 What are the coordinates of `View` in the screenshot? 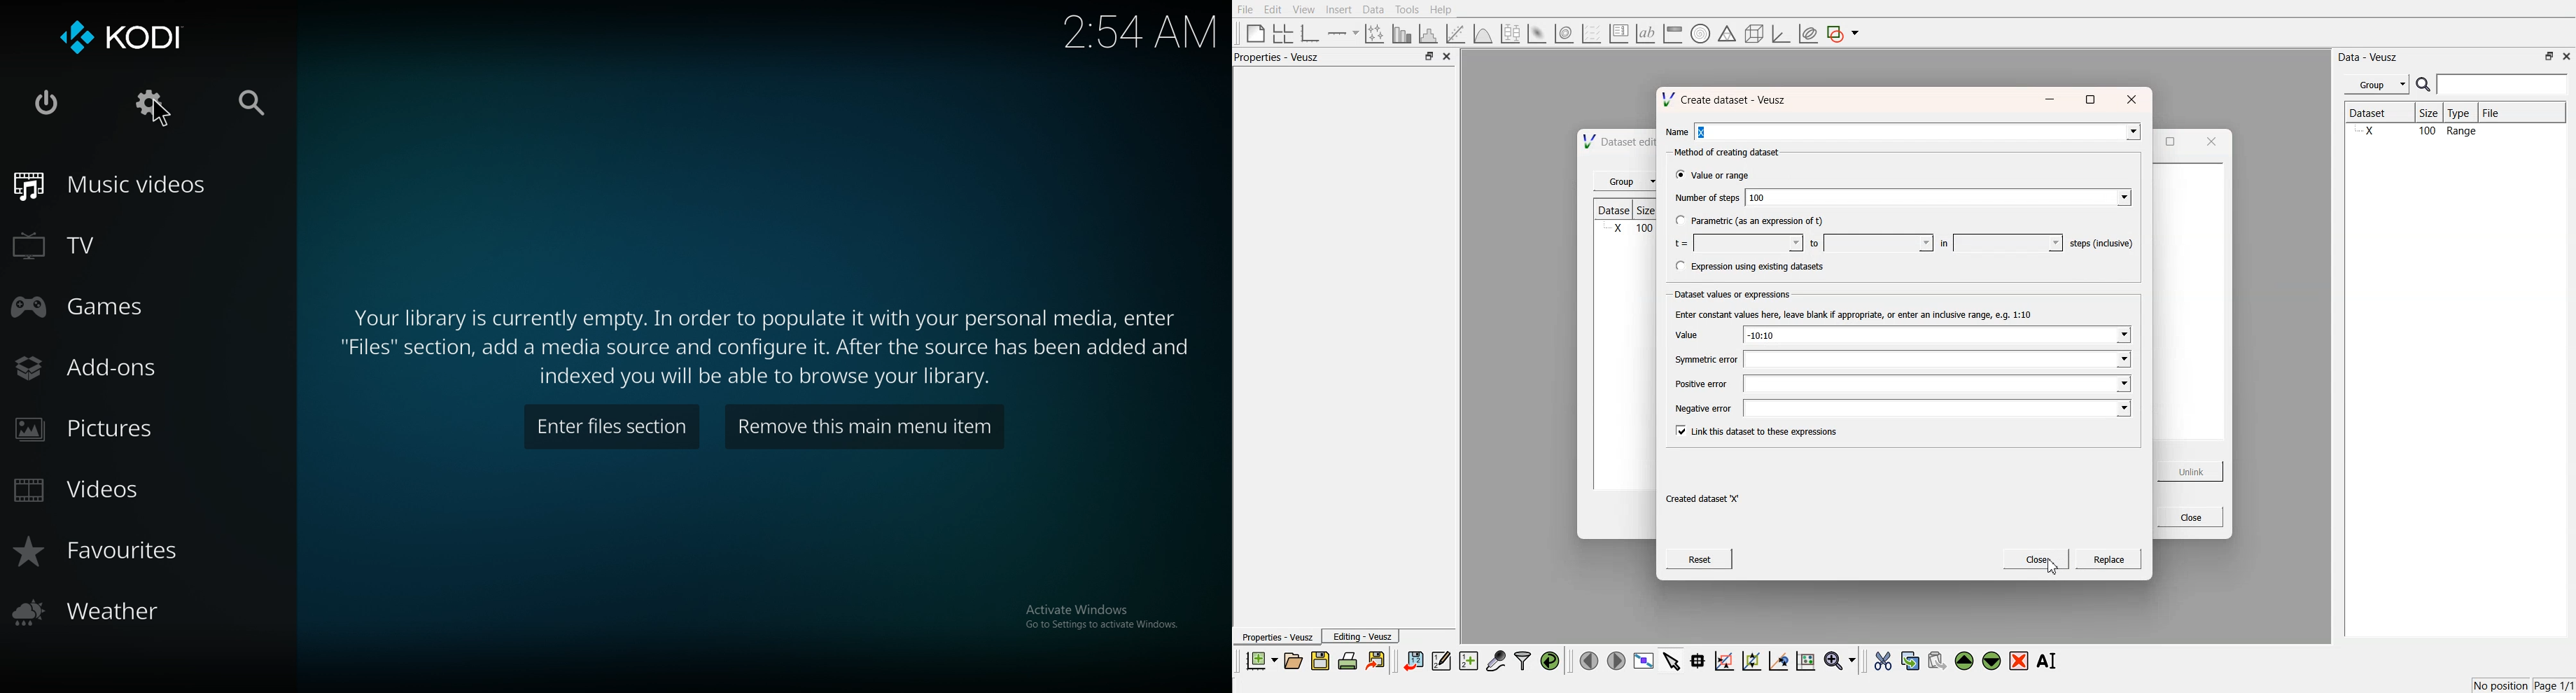 It's located at (1303, 10).